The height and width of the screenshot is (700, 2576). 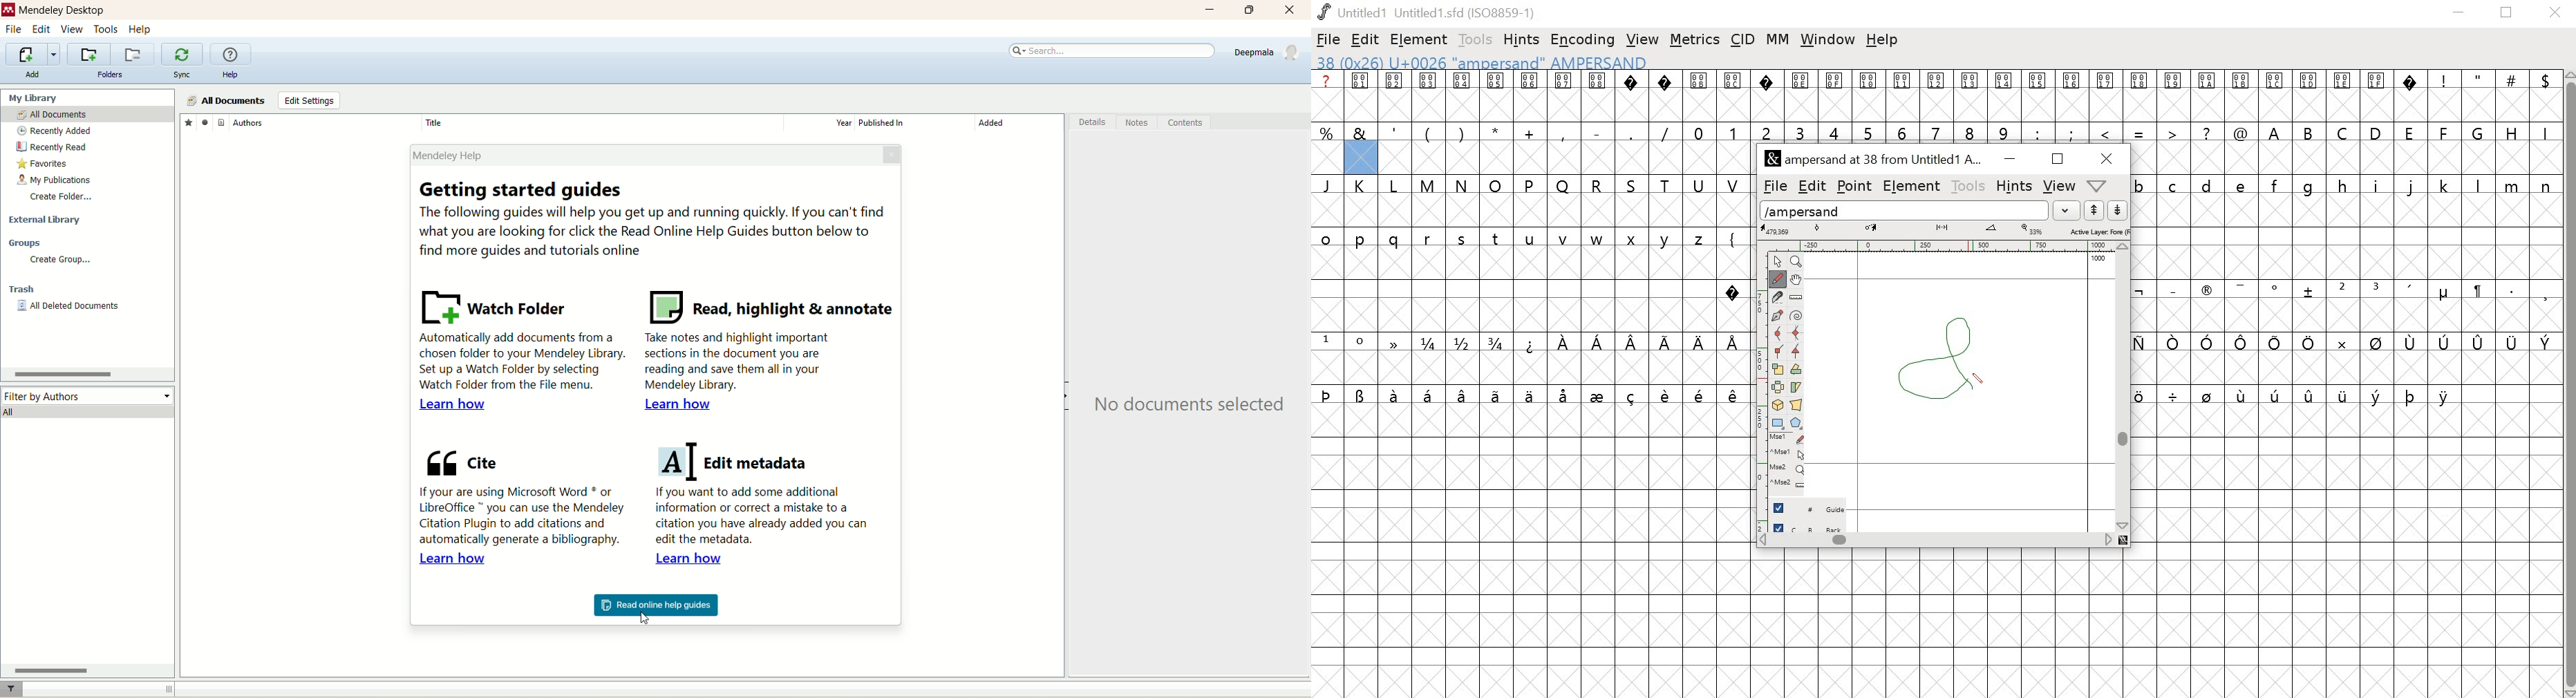 What do you see at coordinates (740, 363) in the screenshot?
I see `Take notes and highlight important sections in the document you are reading and save them all in your Mendeley Library.` at bounding box center [740, 363].